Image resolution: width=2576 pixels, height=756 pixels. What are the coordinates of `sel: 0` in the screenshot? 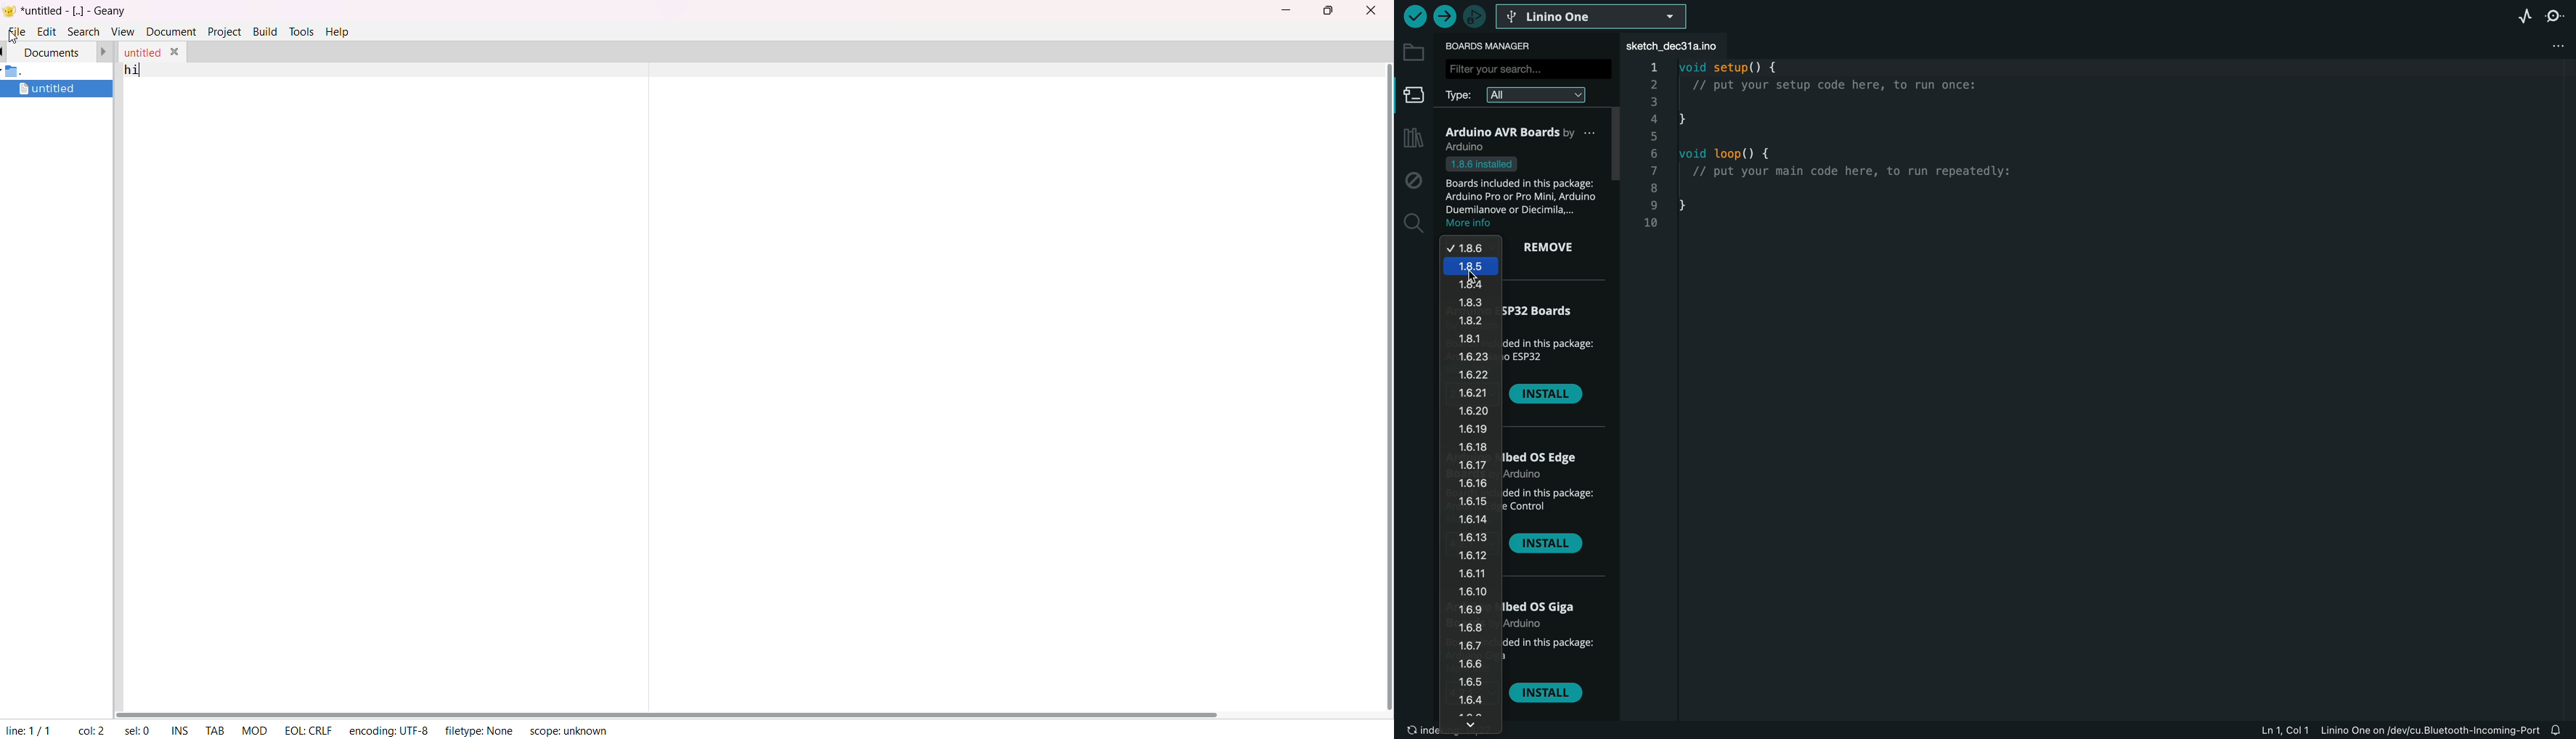 It's located at (136, 728).